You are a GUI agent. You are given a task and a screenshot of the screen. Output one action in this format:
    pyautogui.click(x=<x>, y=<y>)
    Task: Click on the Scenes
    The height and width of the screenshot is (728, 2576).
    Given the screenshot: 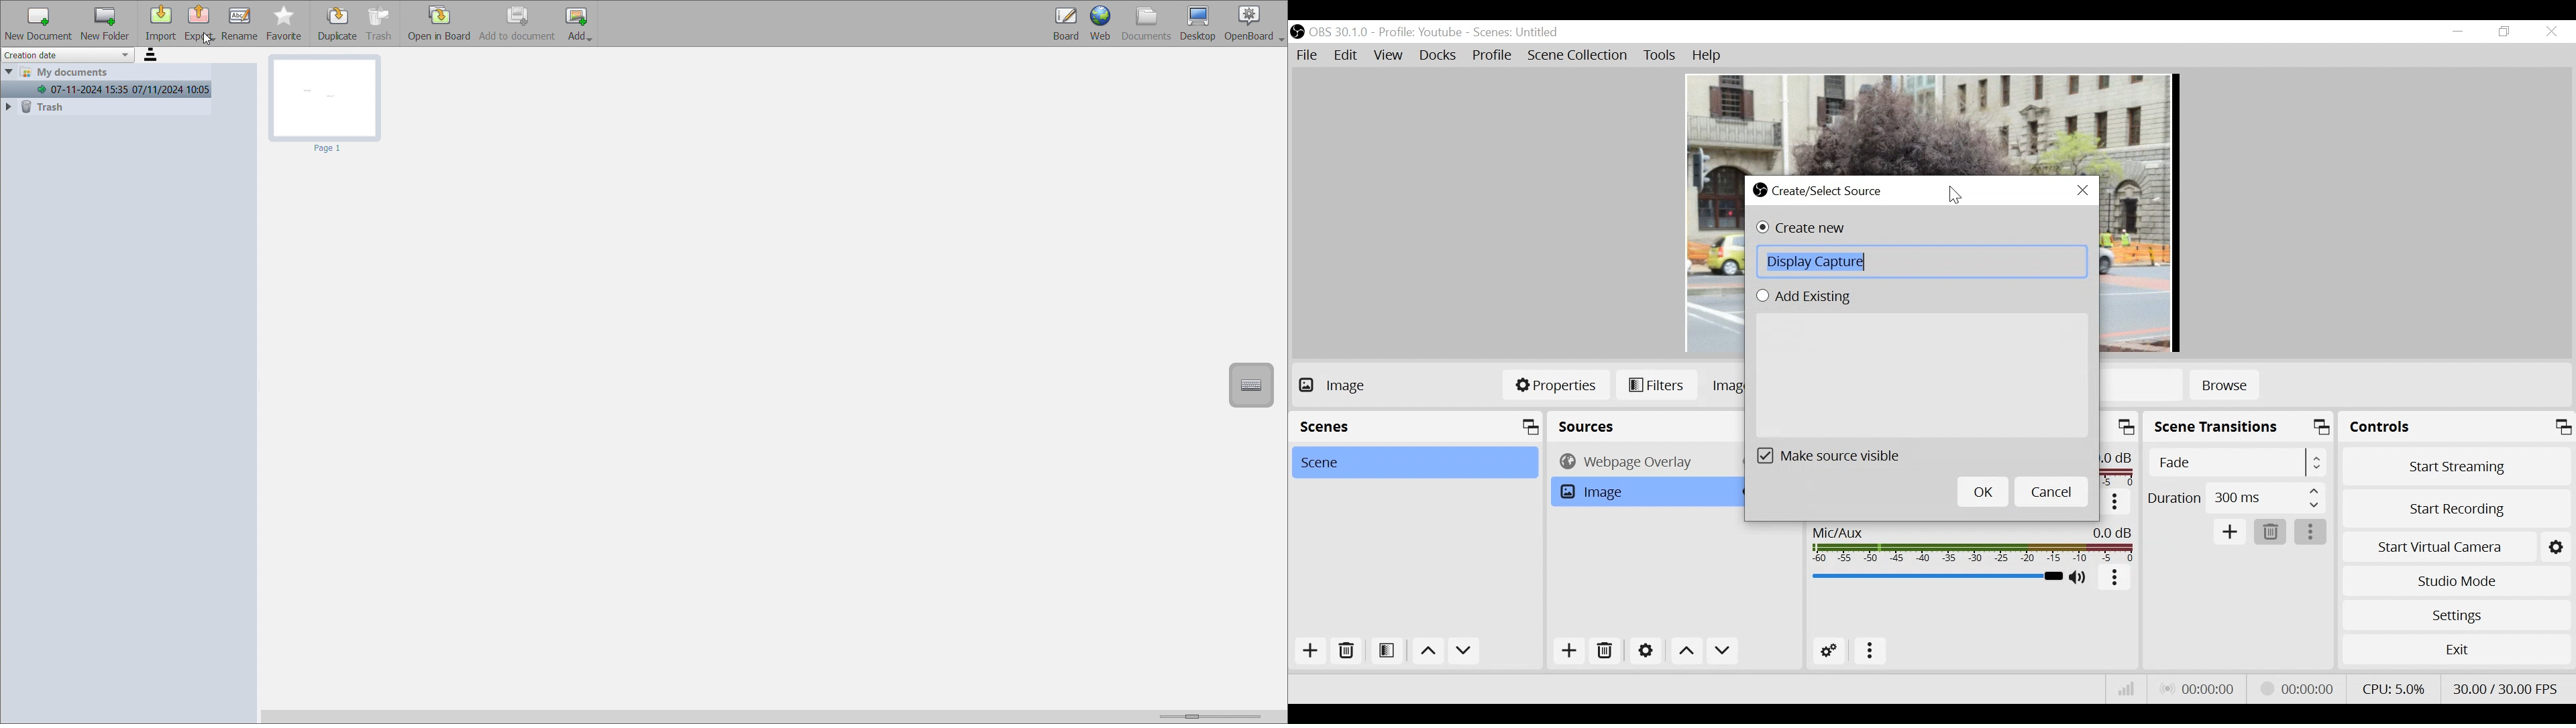 What is the action you would take?
    pyautogui.click(x=1517, y=33)
    